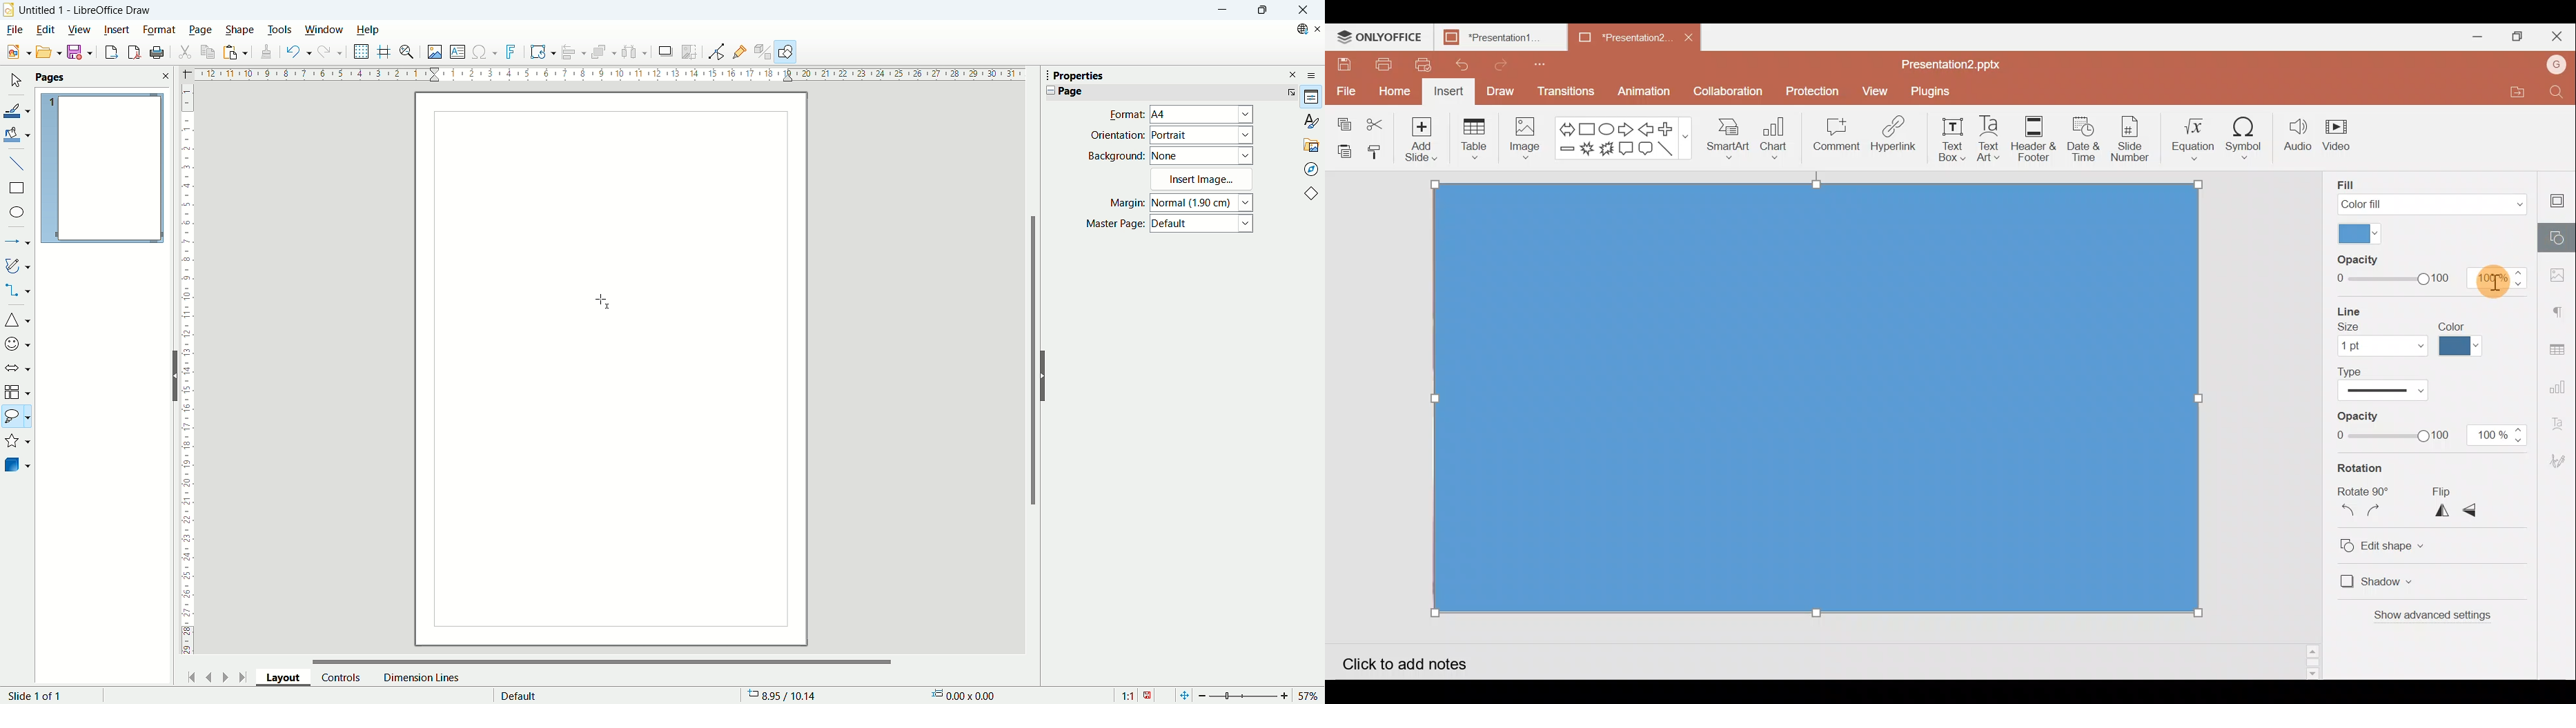  What do you see at coordinates (17, 322) in the screenshot?
I see `basic shapes` at bounding box center [17, 322].